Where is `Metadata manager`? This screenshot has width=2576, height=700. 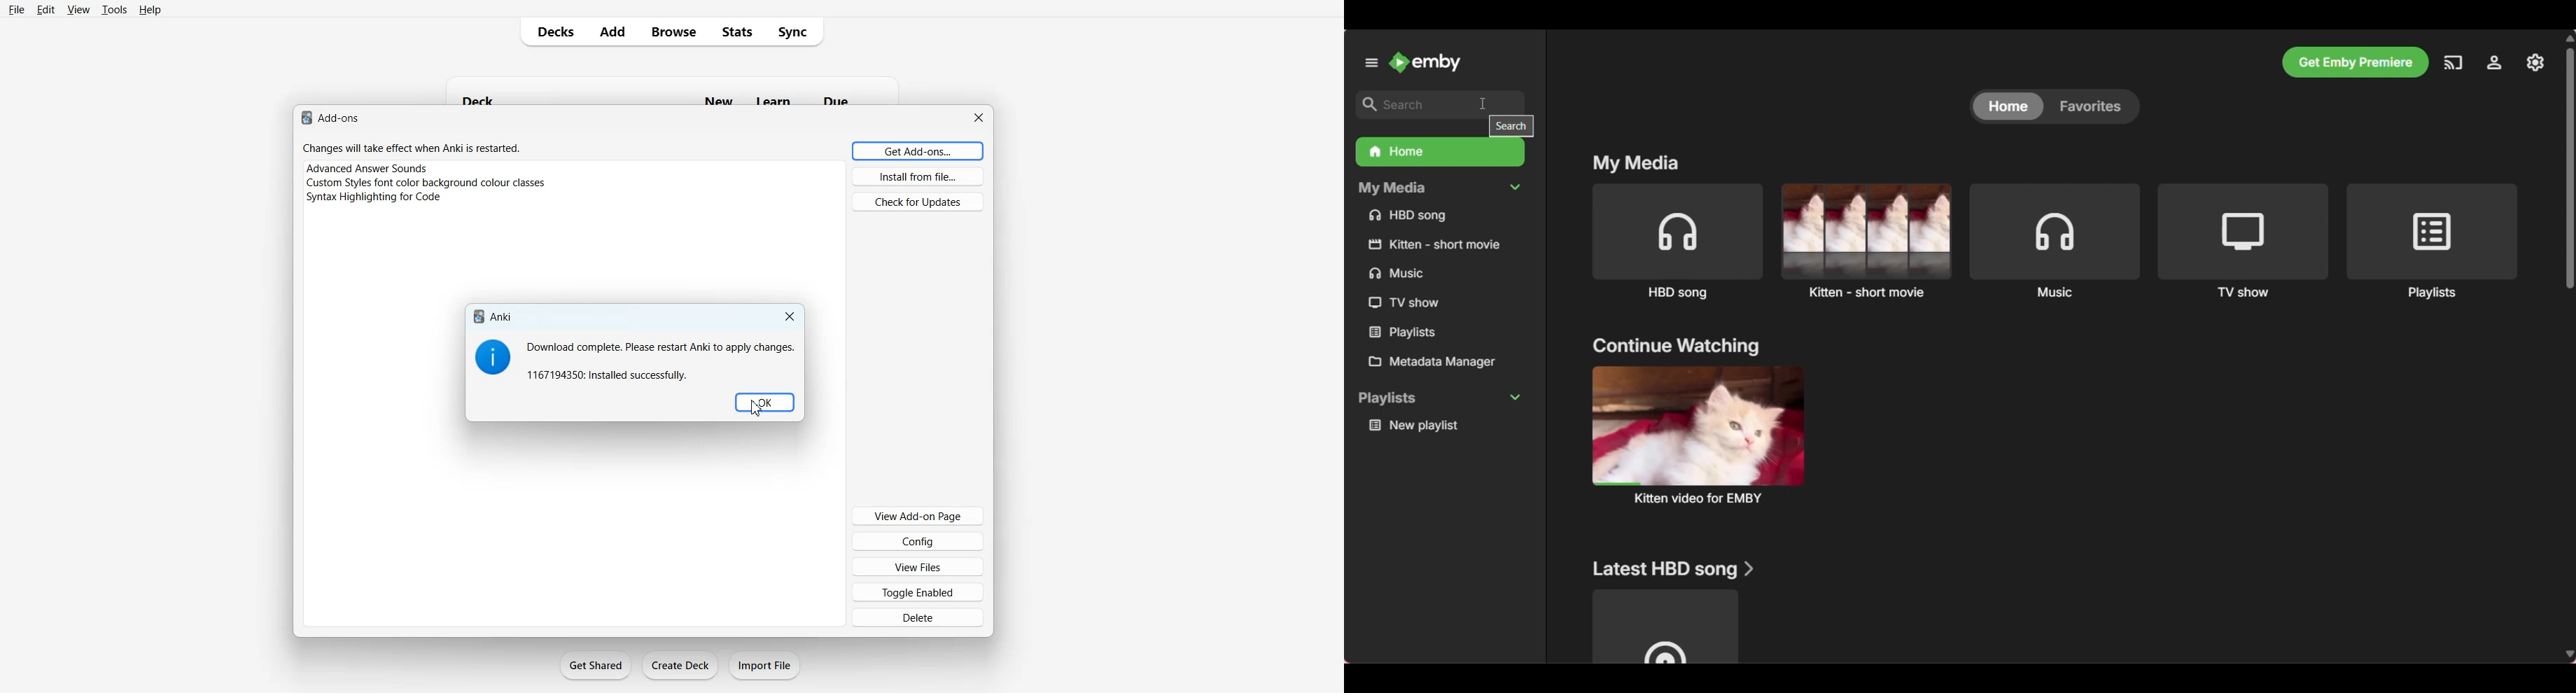
Metadata manager is located at coordinates (1443, 363).